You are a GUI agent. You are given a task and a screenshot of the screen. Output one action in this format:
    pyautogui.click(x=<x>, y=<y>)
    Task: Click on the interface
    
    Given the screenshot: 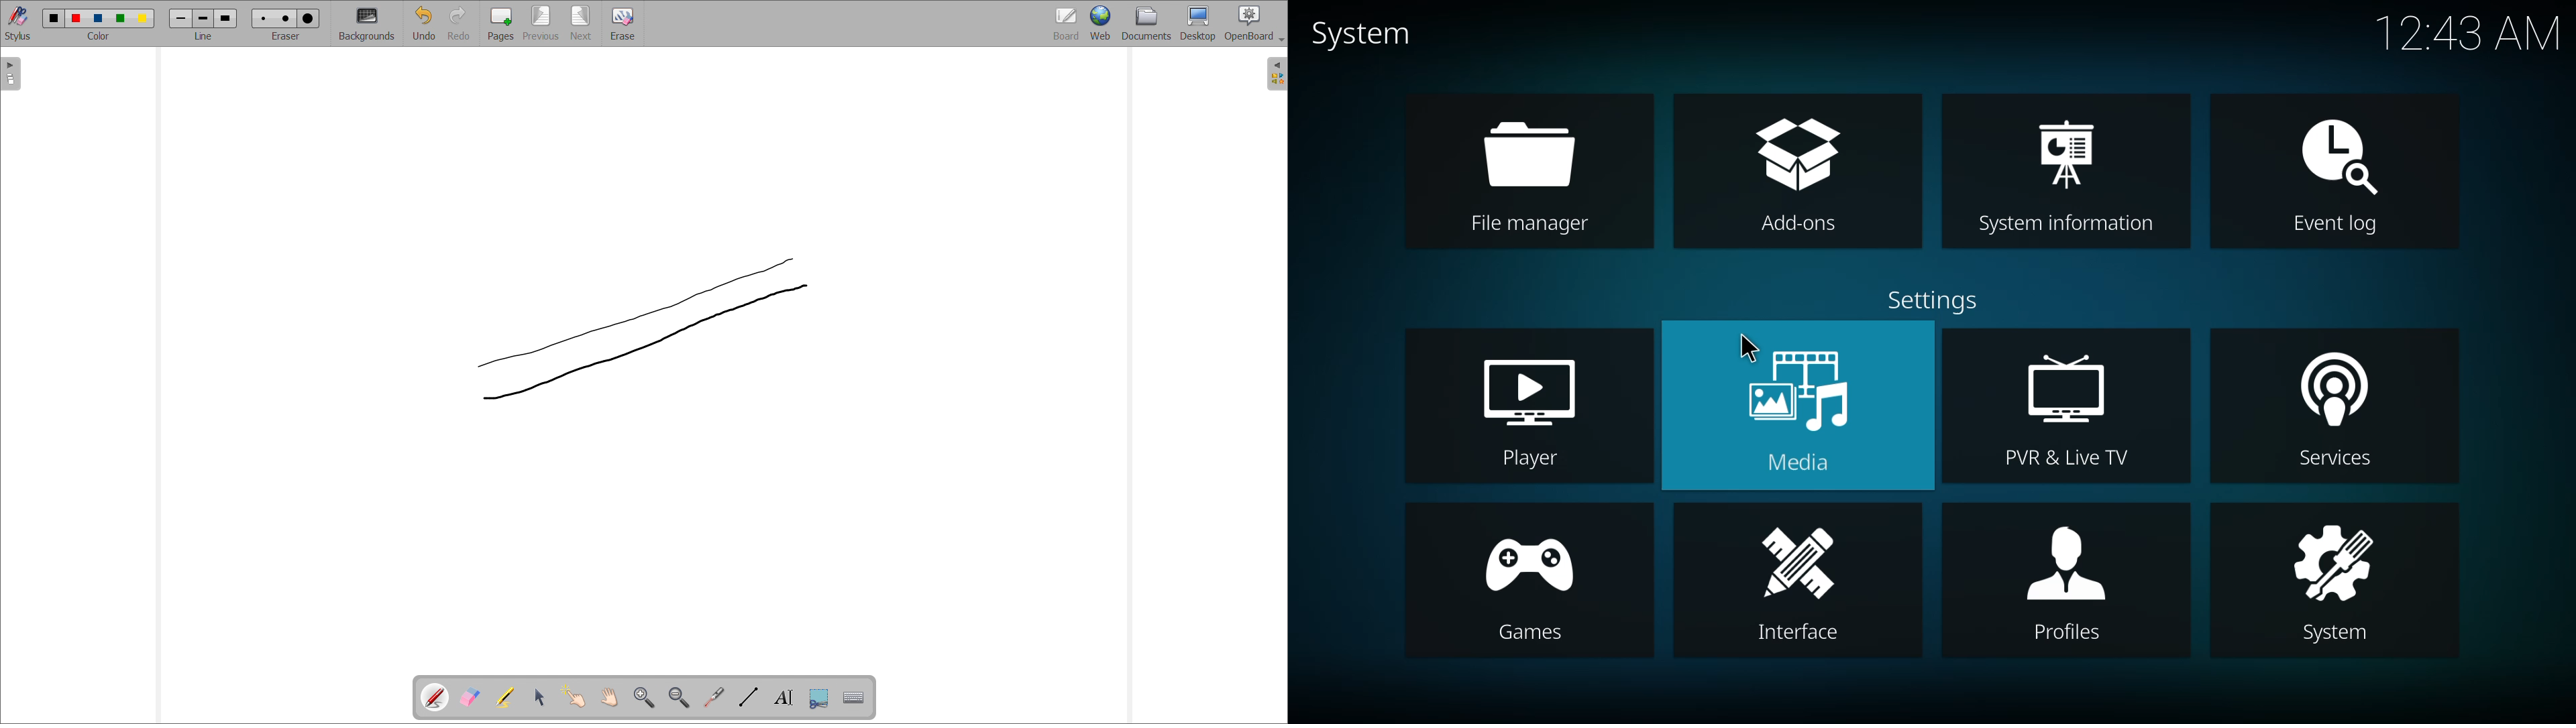 What is the action you would take?
    pyautogui.click(x=1796, y=585)
    